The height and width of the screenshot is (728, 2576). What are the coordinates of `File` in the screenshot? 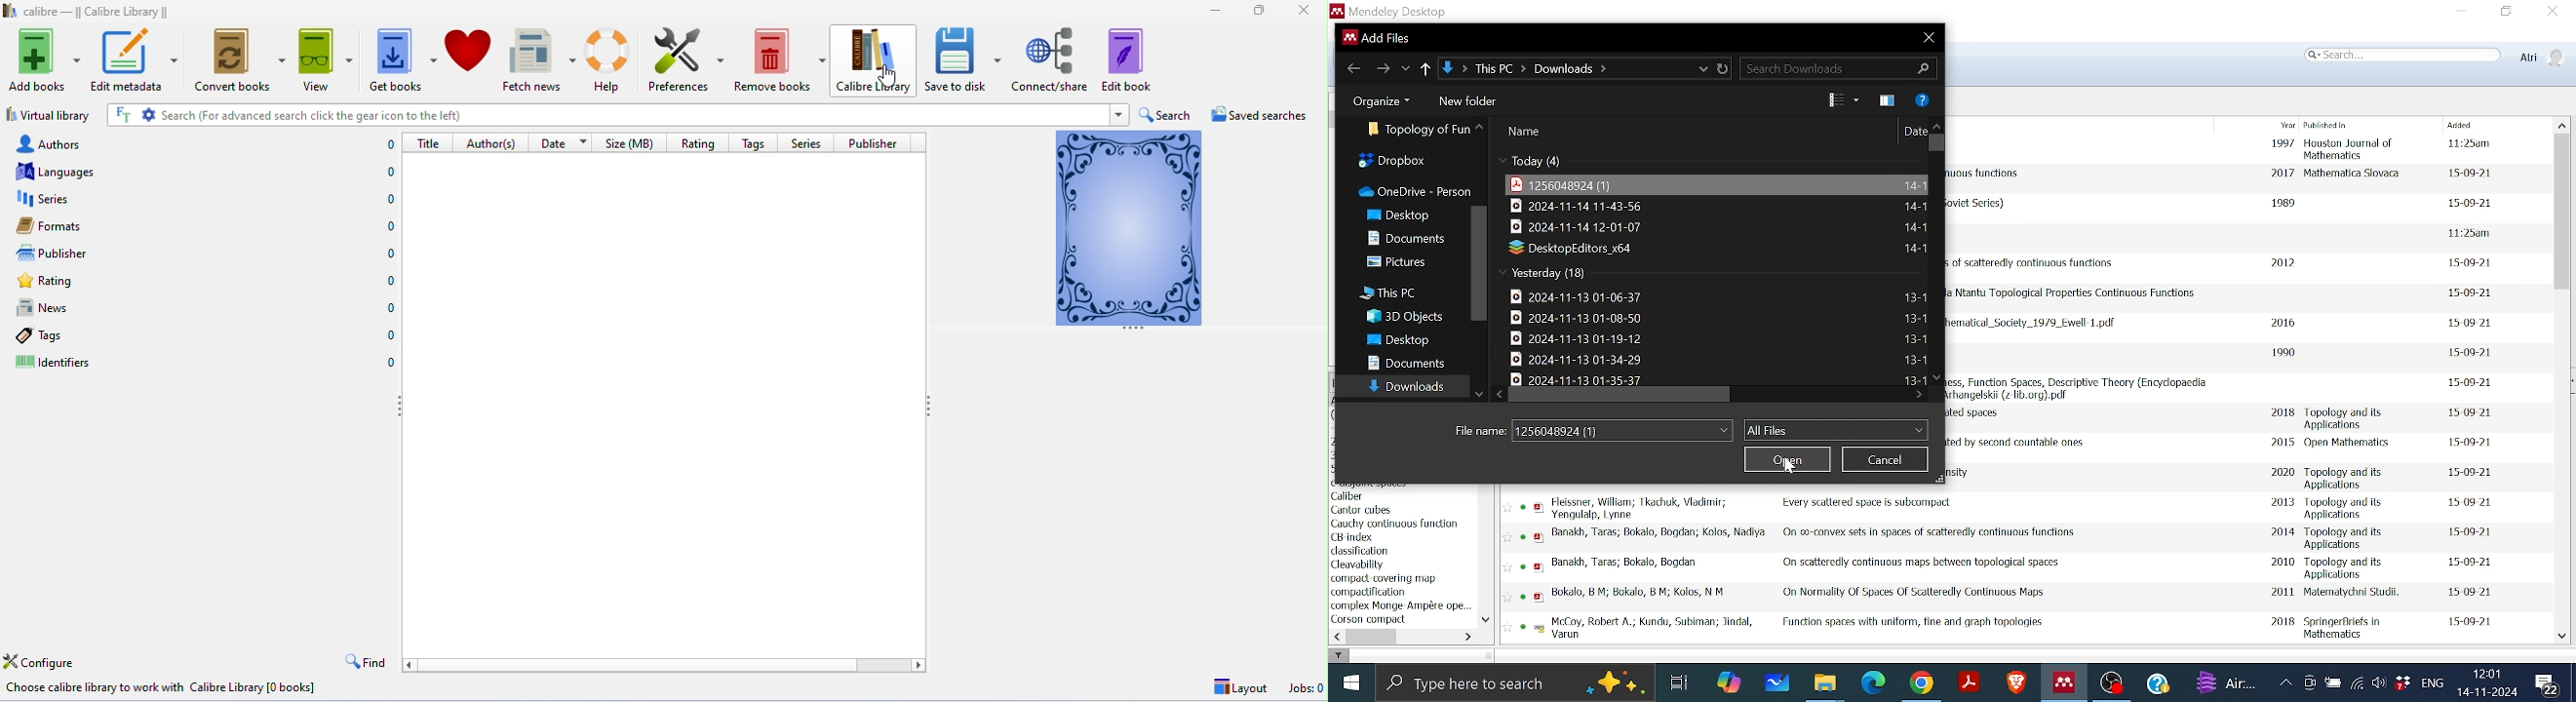 It's located at (1917, 319).